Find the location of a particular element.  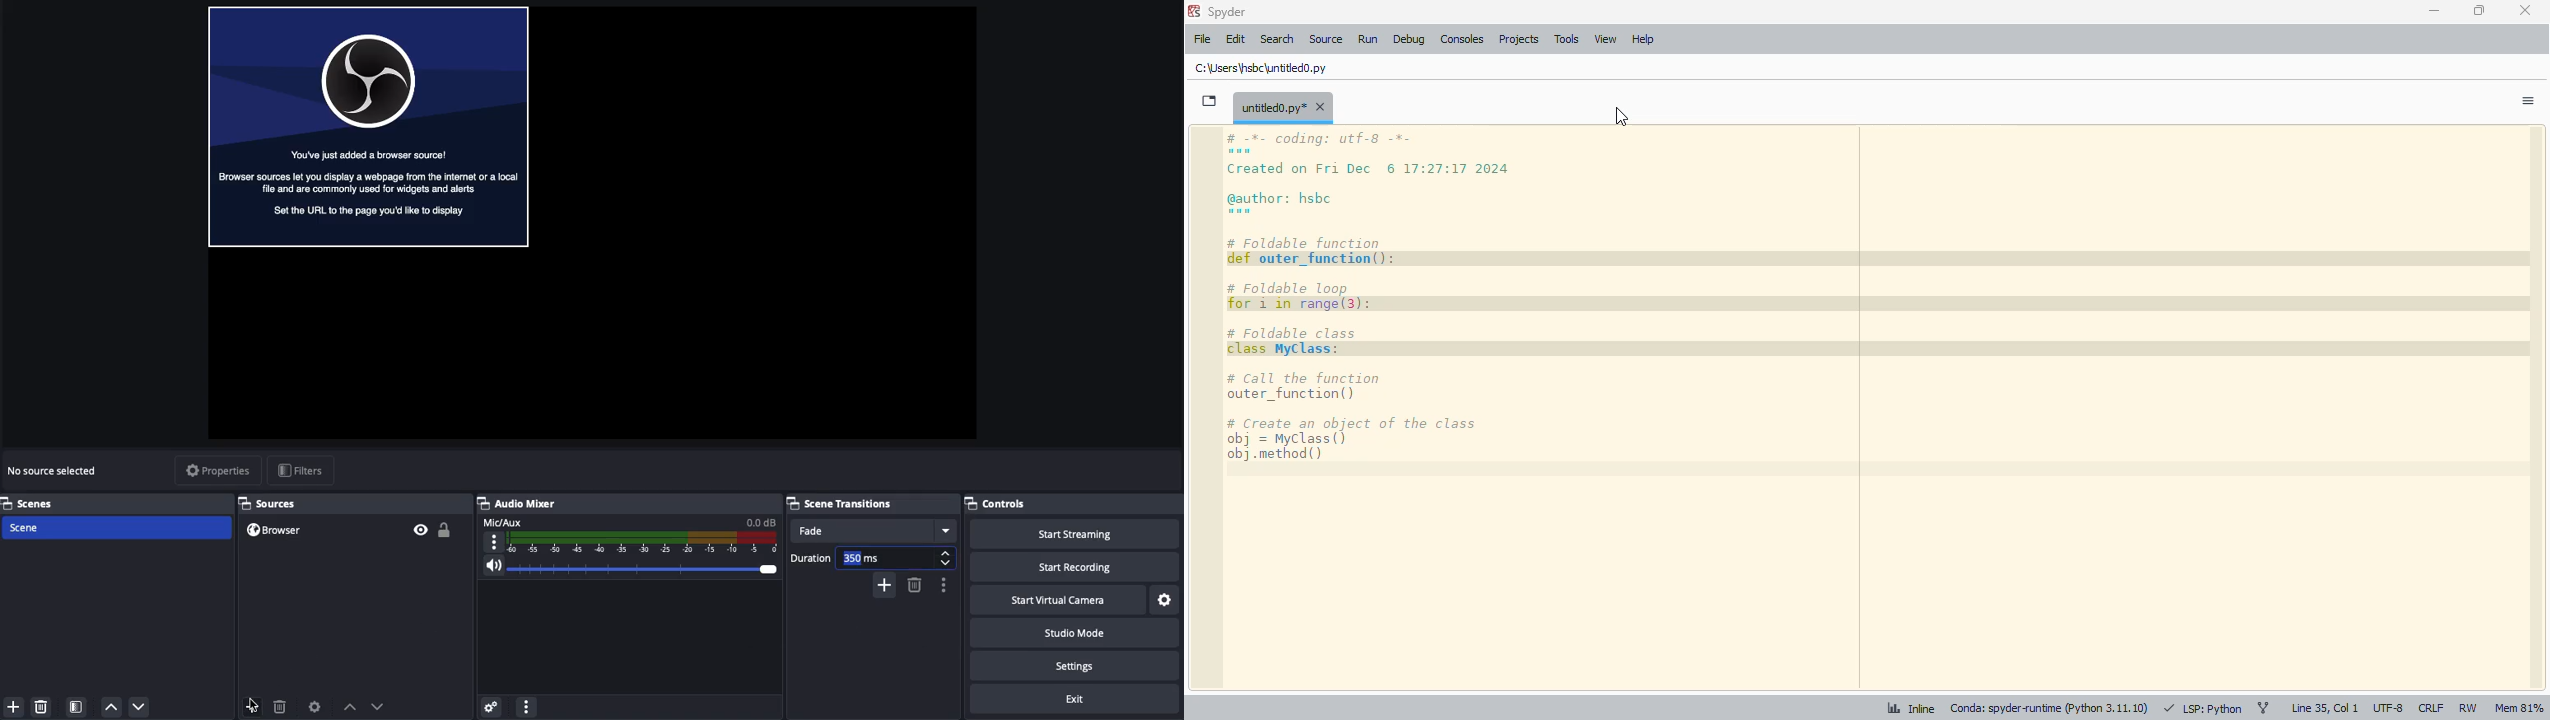

Settings is located at coordinates (1076, 666).